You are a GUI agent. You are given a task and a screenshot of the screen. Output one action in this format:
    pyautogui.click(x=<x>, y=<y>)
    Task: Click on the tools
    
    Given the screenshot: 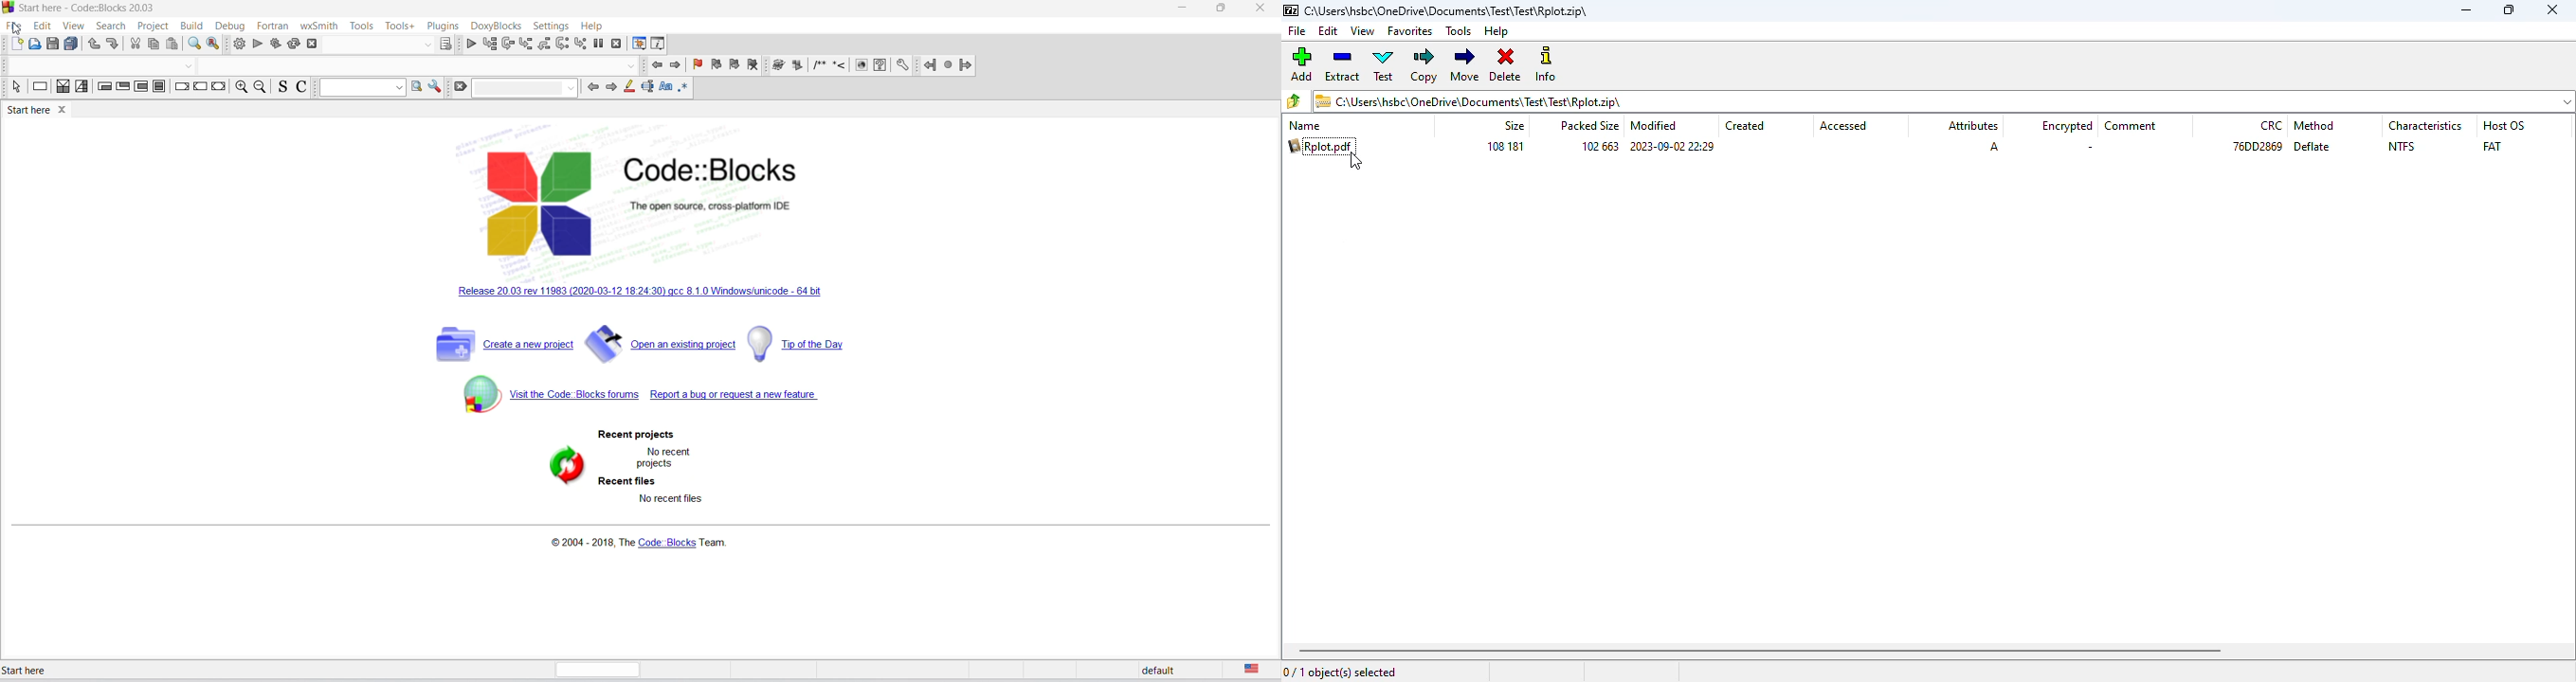 What is the action you would take?
    pyautogui.click(x=1458, y=31)
    